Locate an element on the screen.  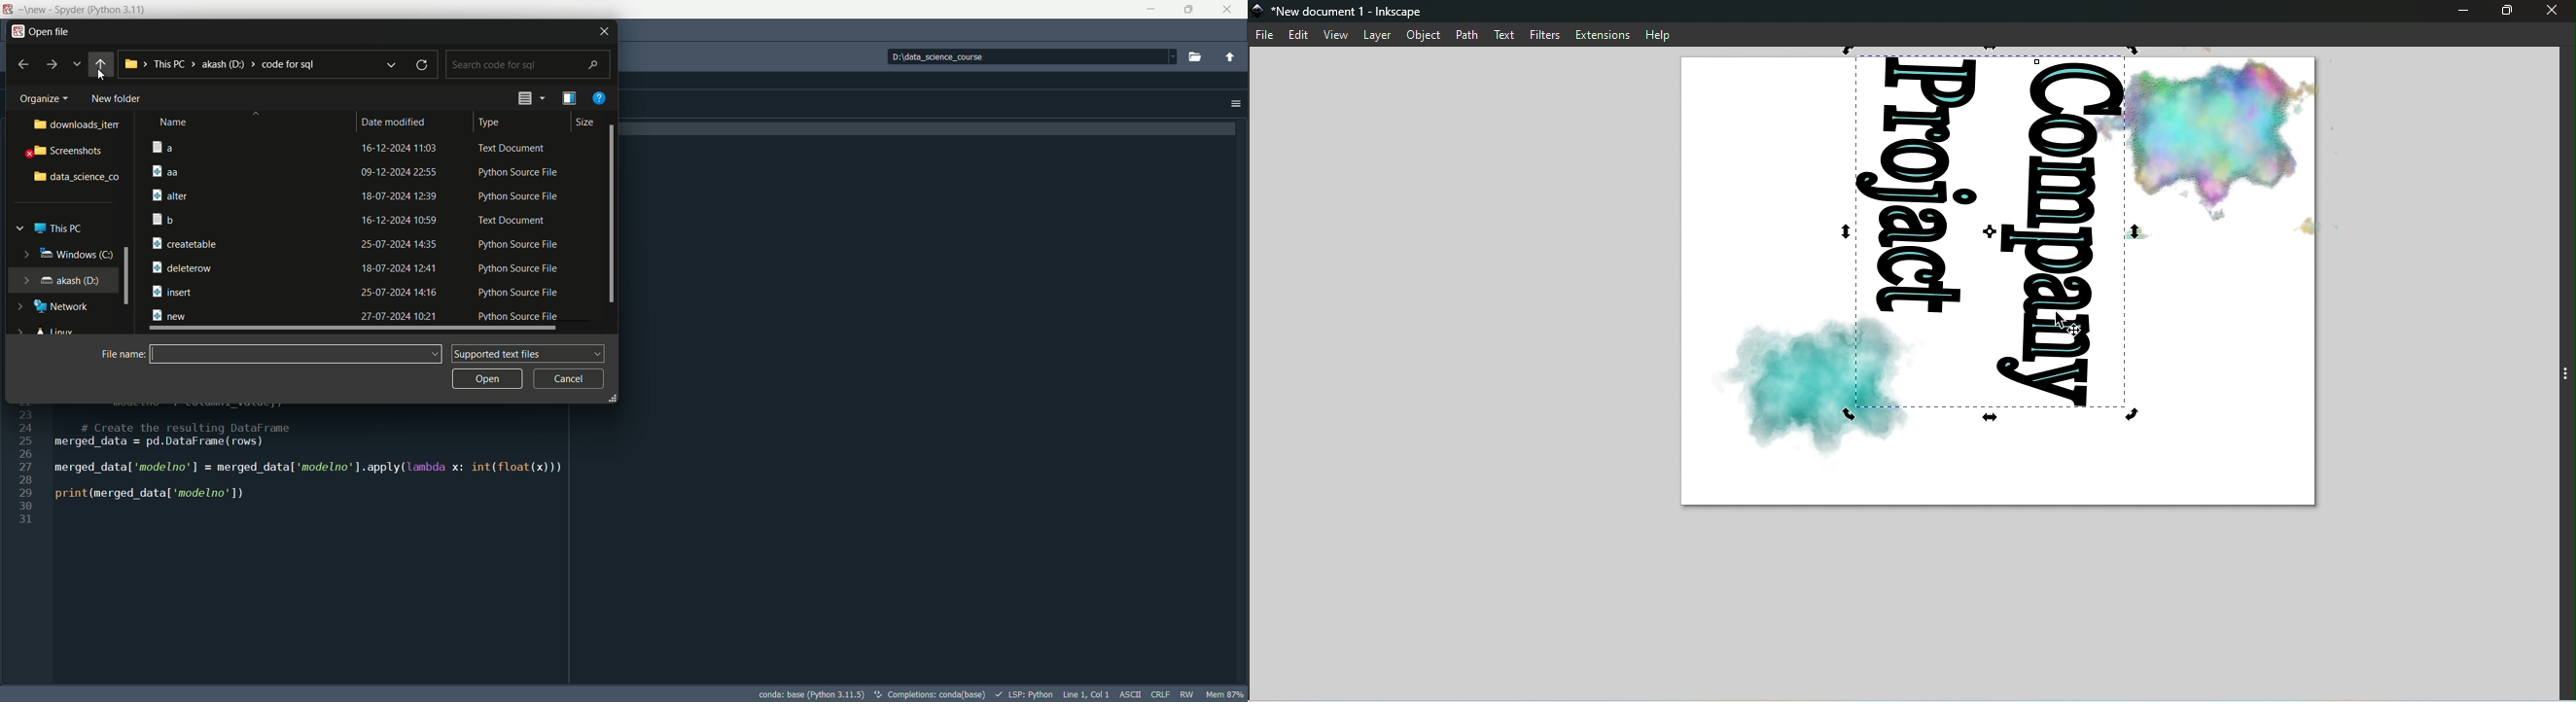
windows c is located at coordinates (77, 254).